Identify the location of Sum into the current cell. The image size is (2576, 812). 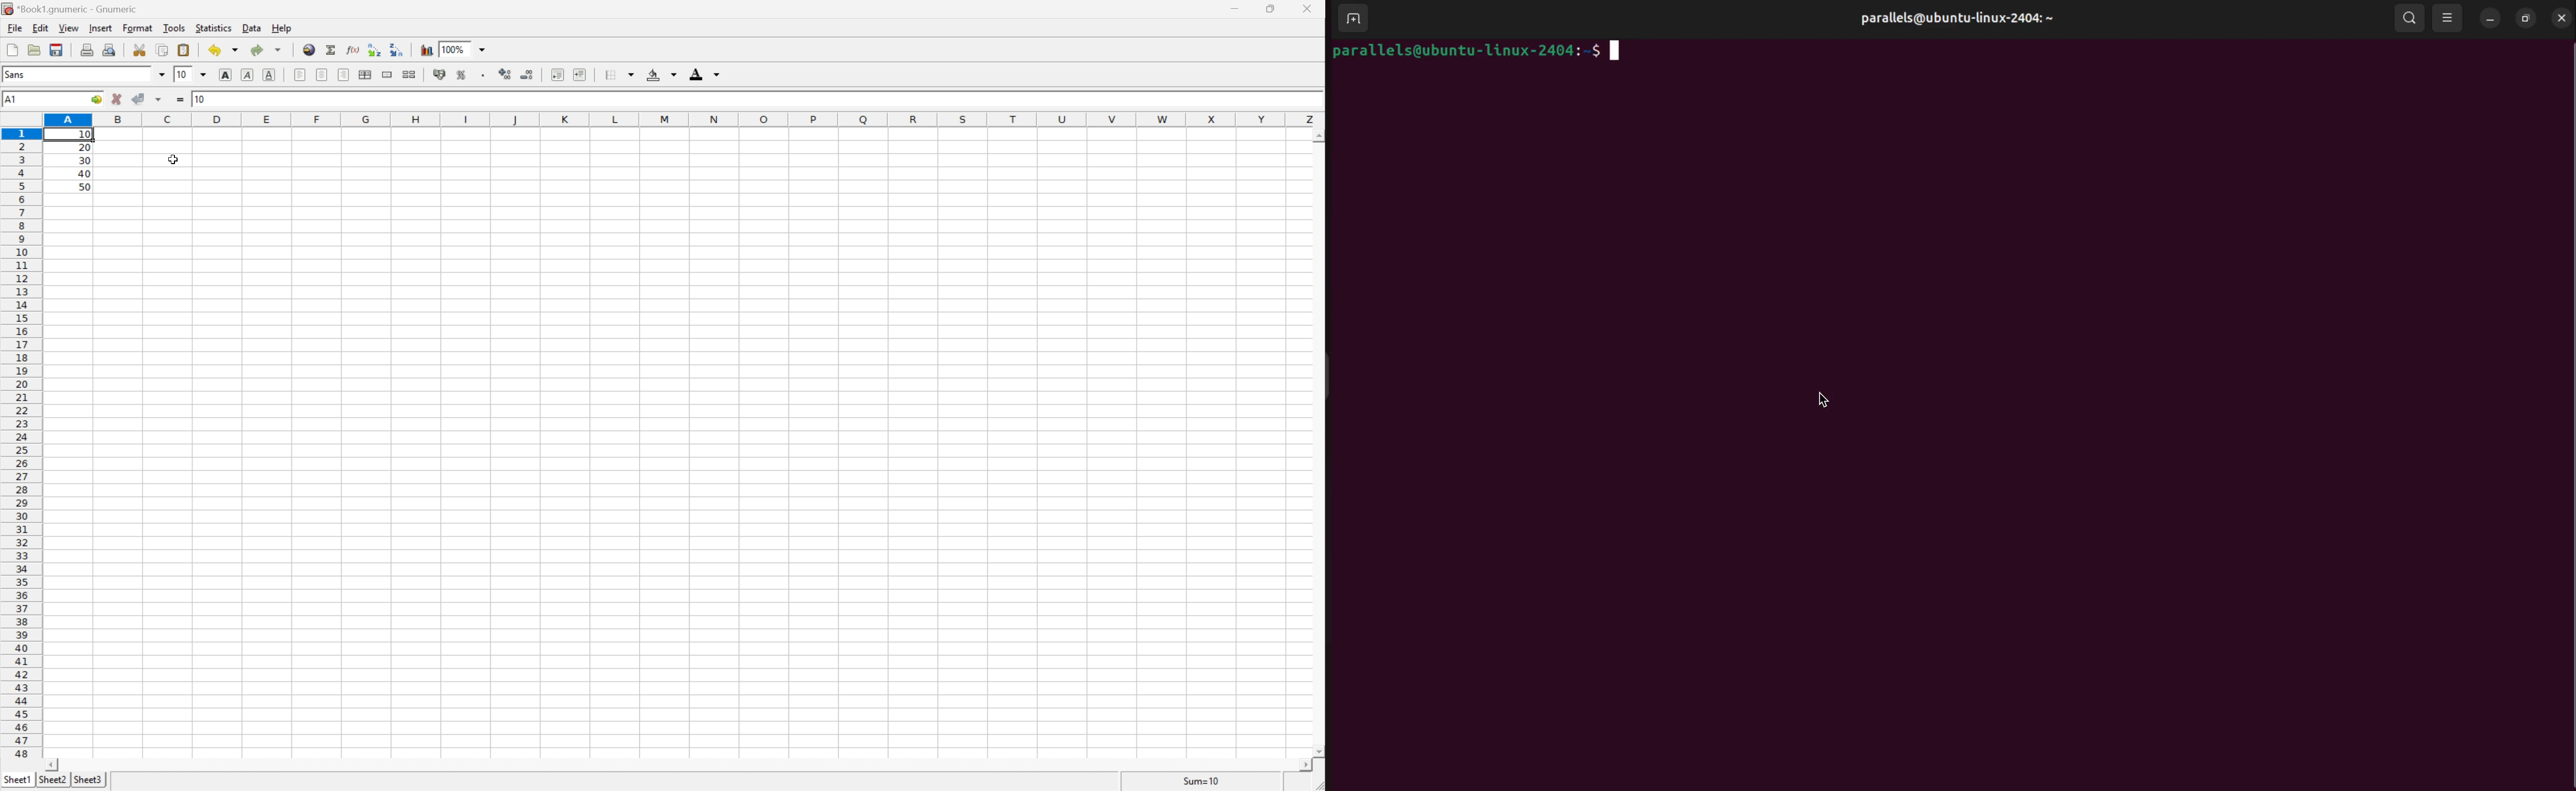
(331, 50).